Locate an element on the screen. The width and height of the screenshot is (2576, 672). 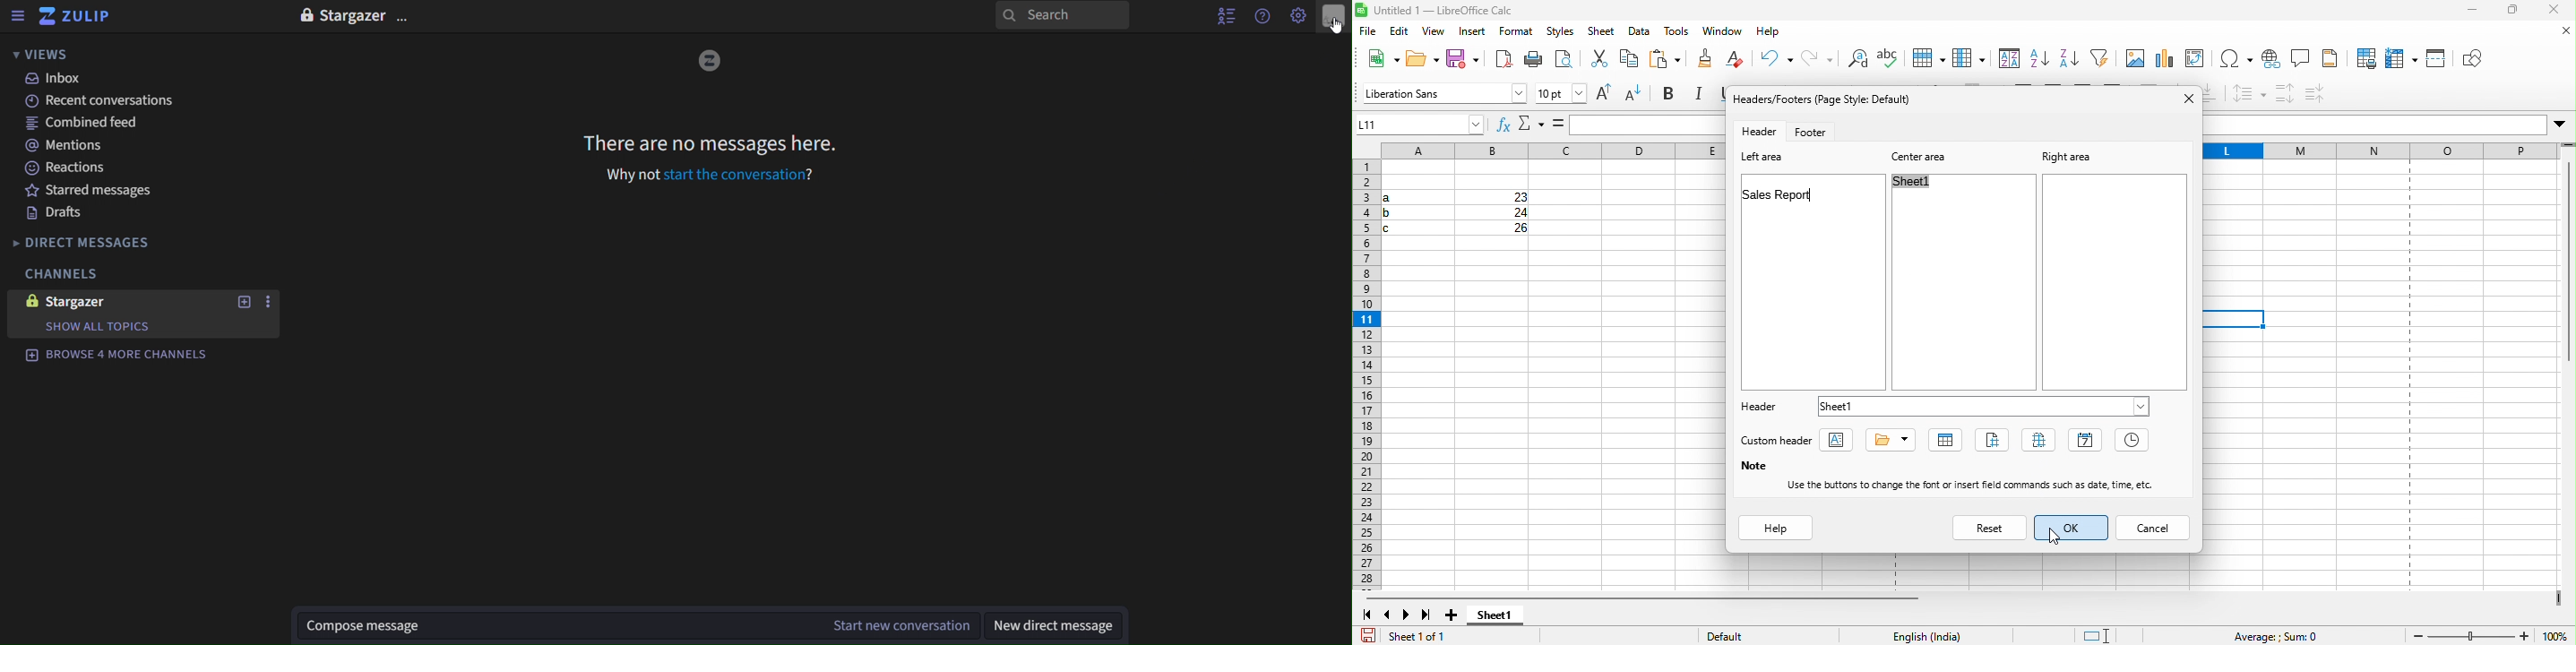
? is located at coordinates (813, 176).